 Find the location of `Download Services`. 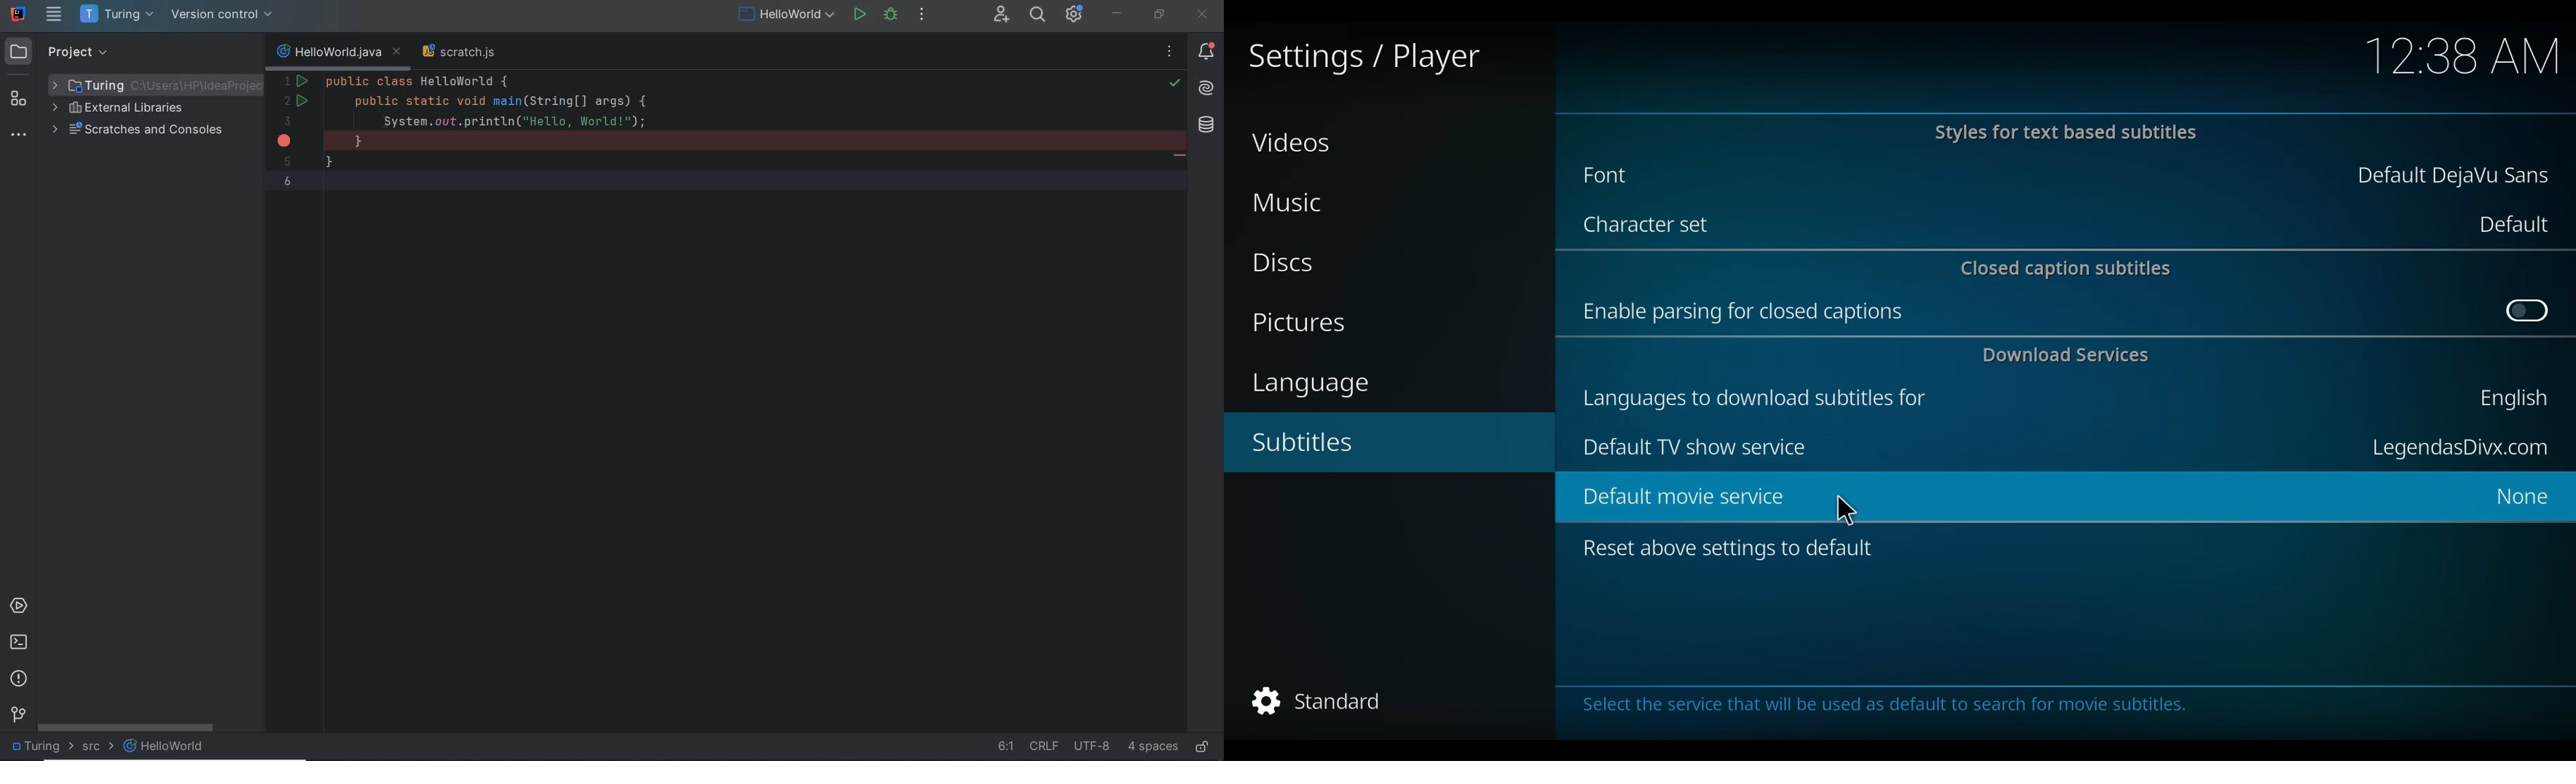

Download Services is located at coordinates (2070, 355).